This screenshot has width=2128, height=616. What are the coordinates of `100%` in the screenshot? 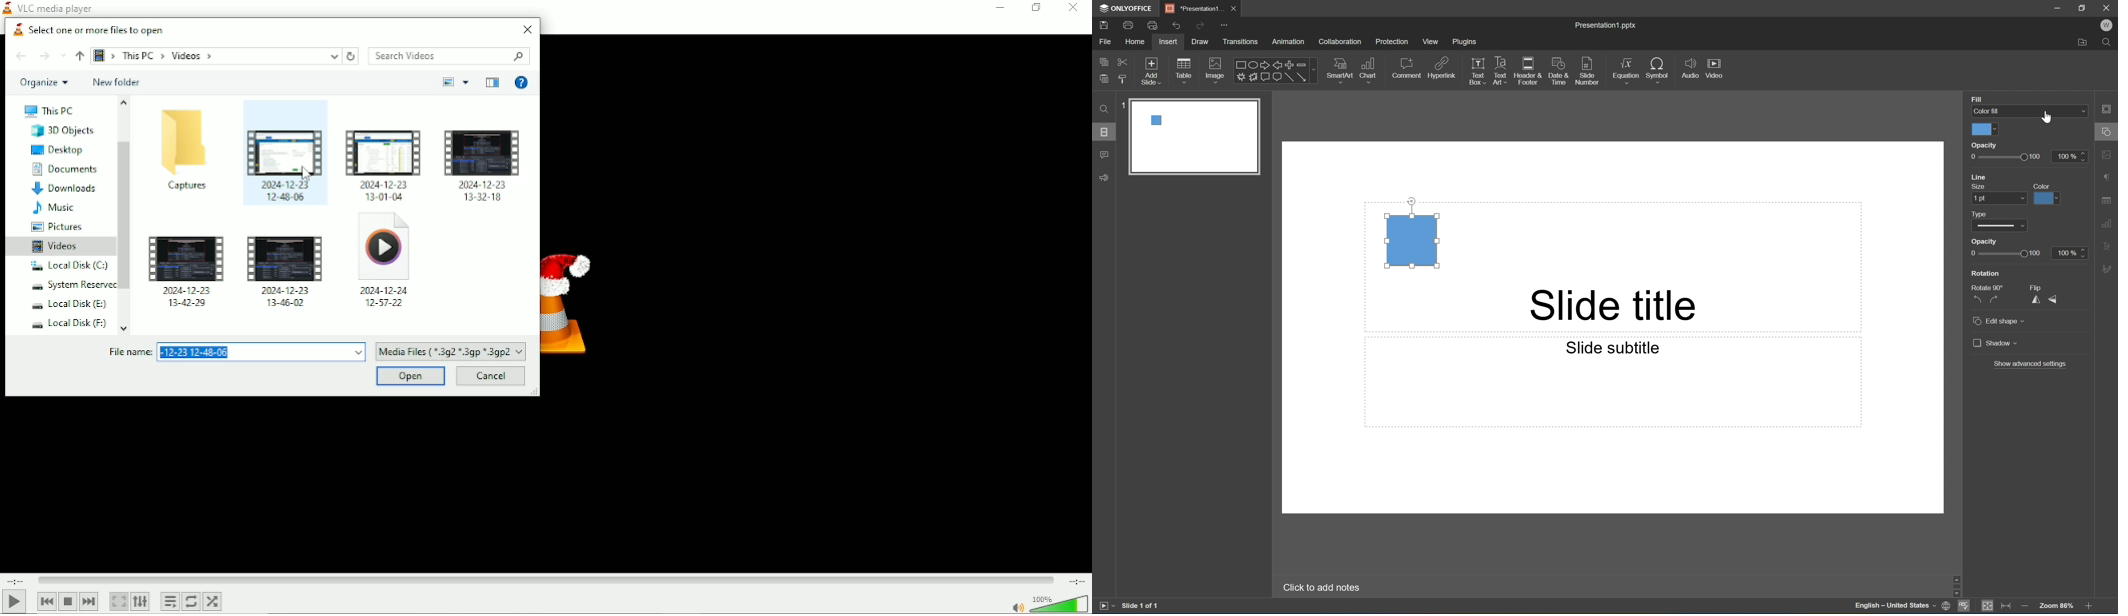 It's located at (2070, 253).